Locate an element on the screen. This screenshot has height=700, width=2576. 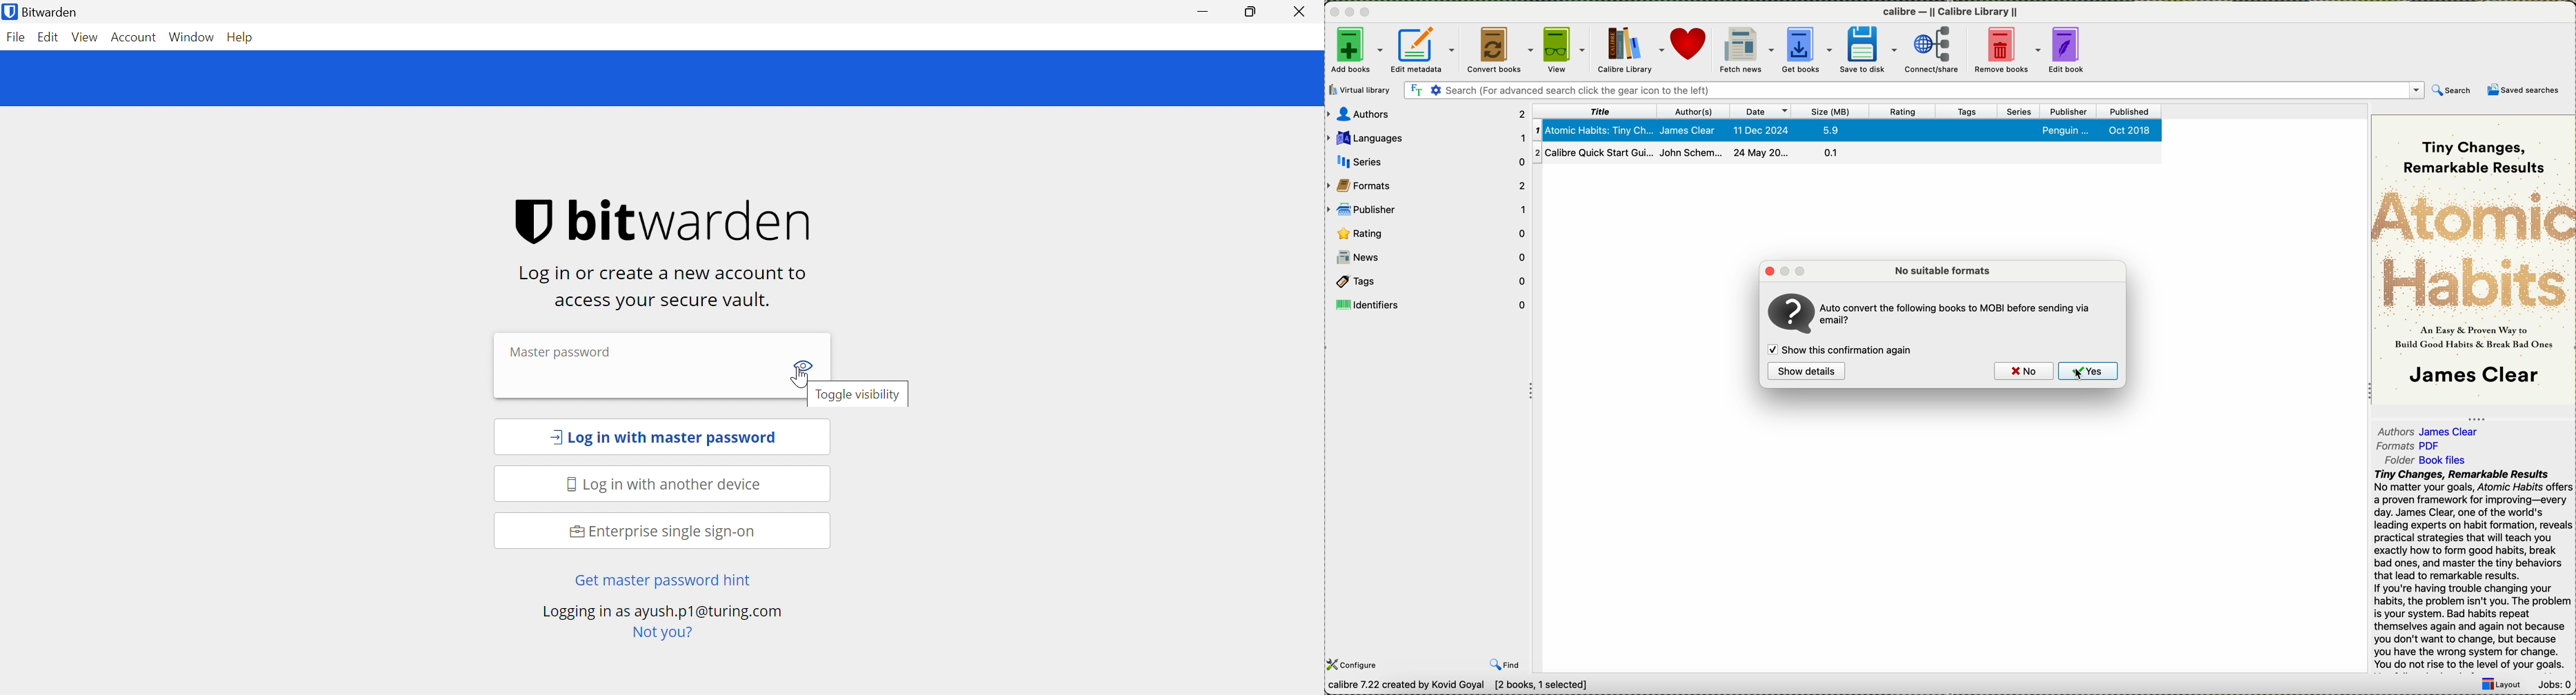
rating is located at coordinates (1903, 111).